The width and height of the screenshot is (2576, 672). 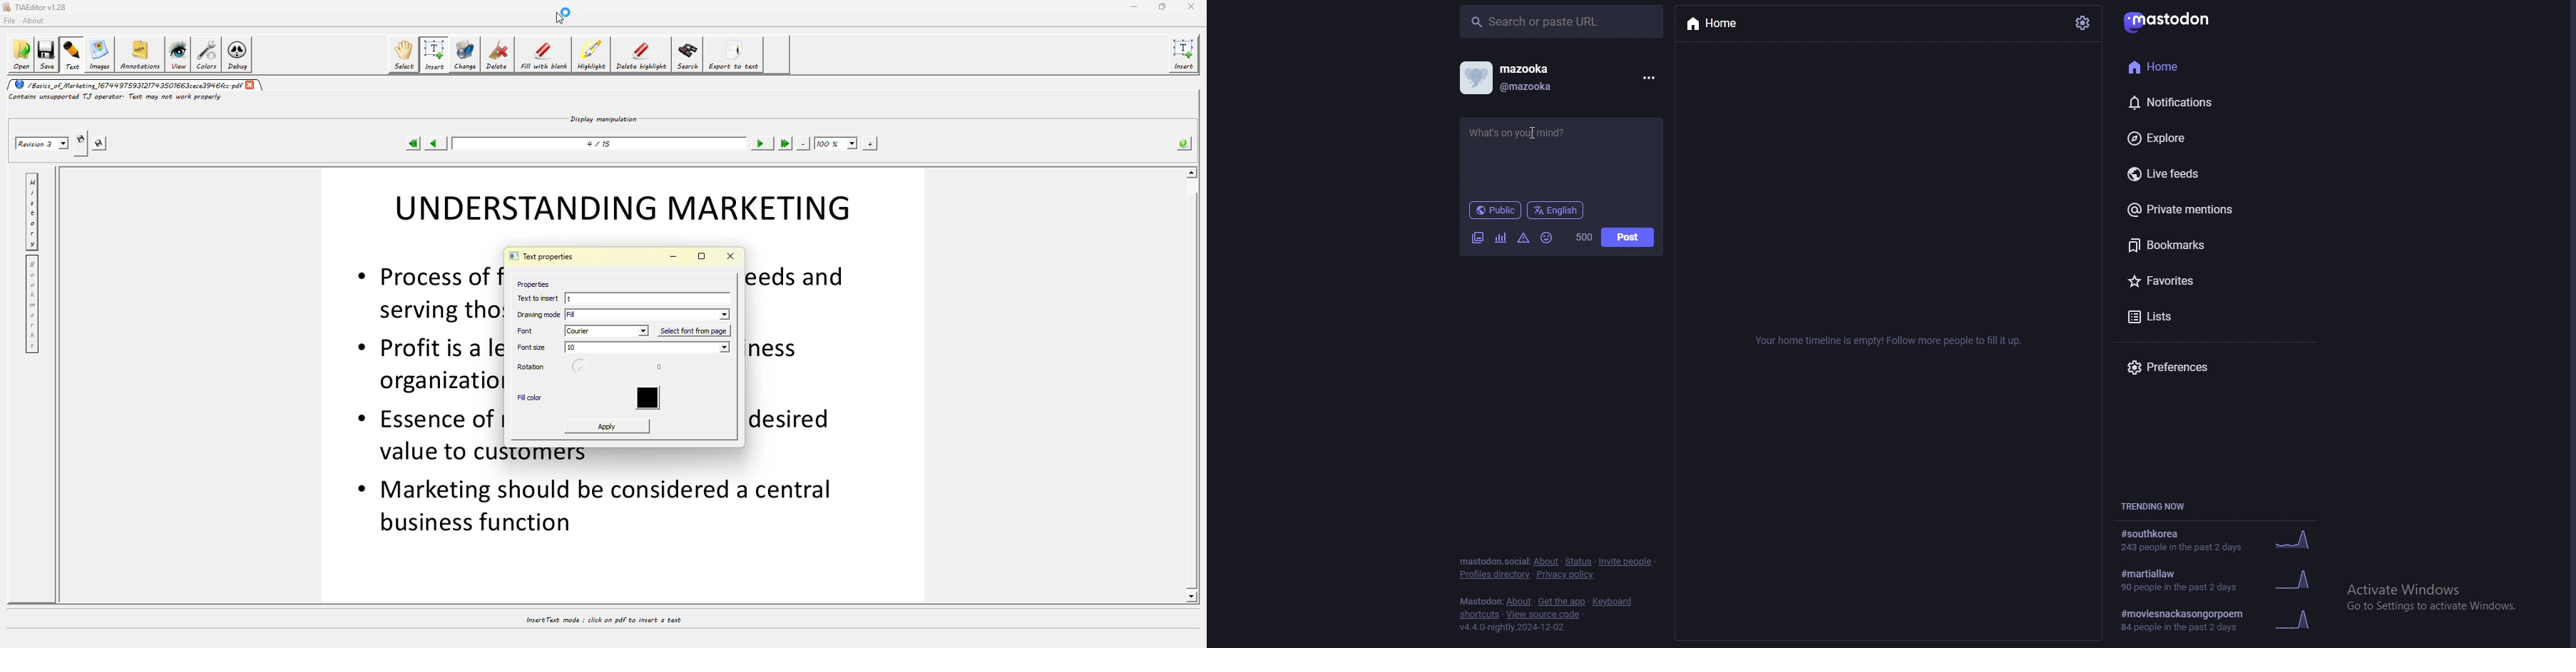 I want to click on mastodon social, so click(x=1493, y=561).